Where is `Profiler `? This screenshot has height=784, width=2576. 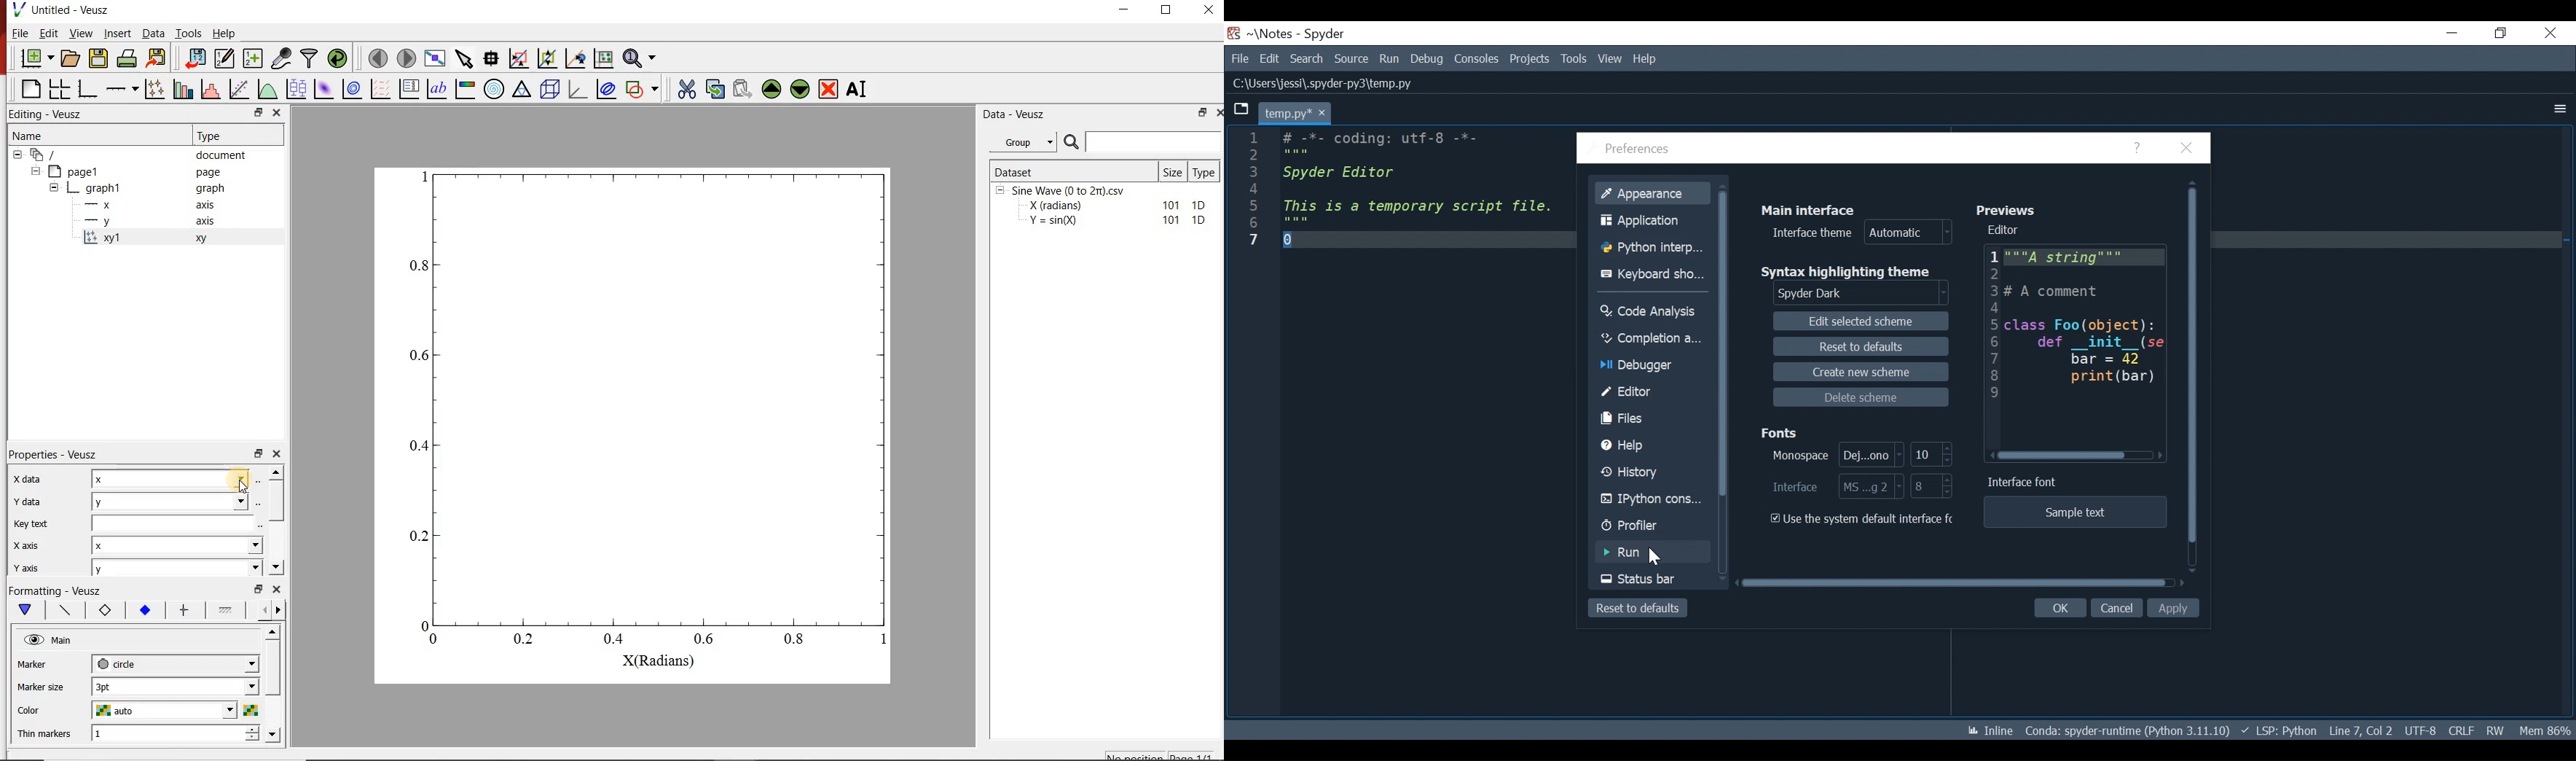
Profiler  is located at coordinates (1650, 526).